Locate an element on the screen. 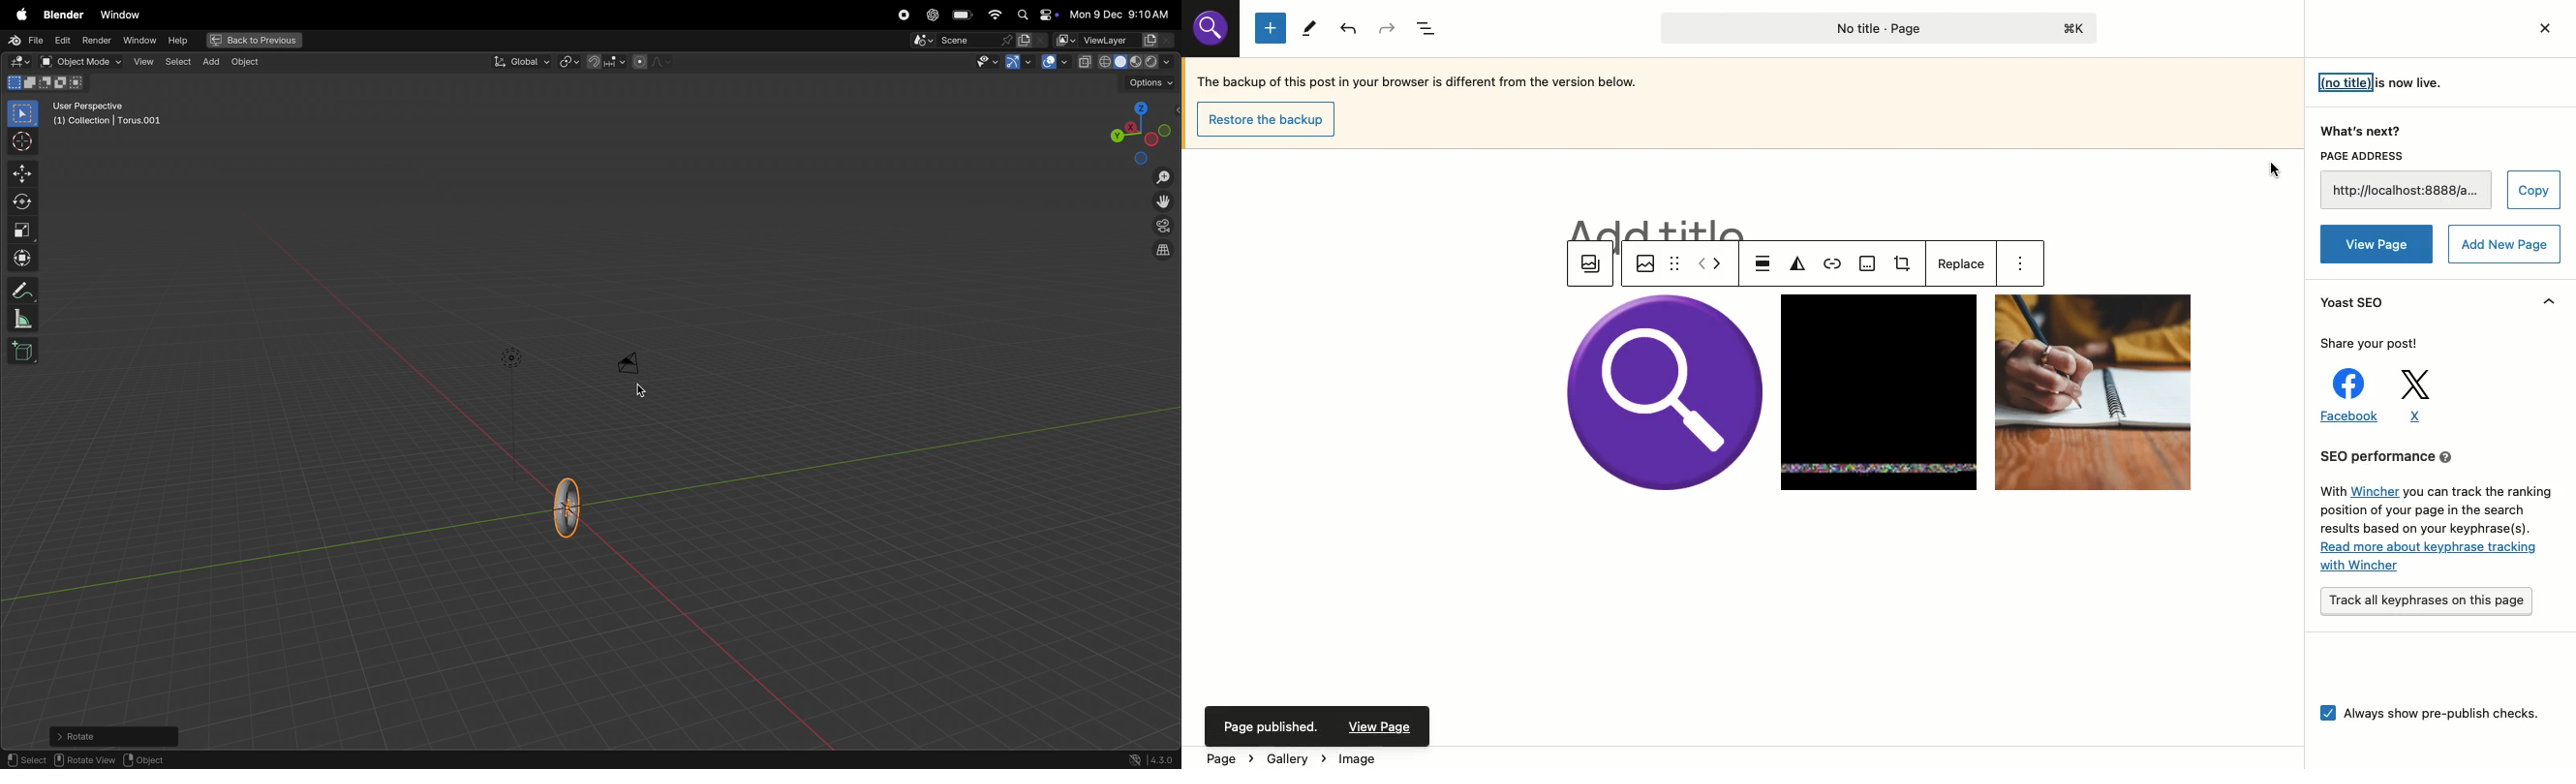  Redo is located at coordinates (1391, 27).